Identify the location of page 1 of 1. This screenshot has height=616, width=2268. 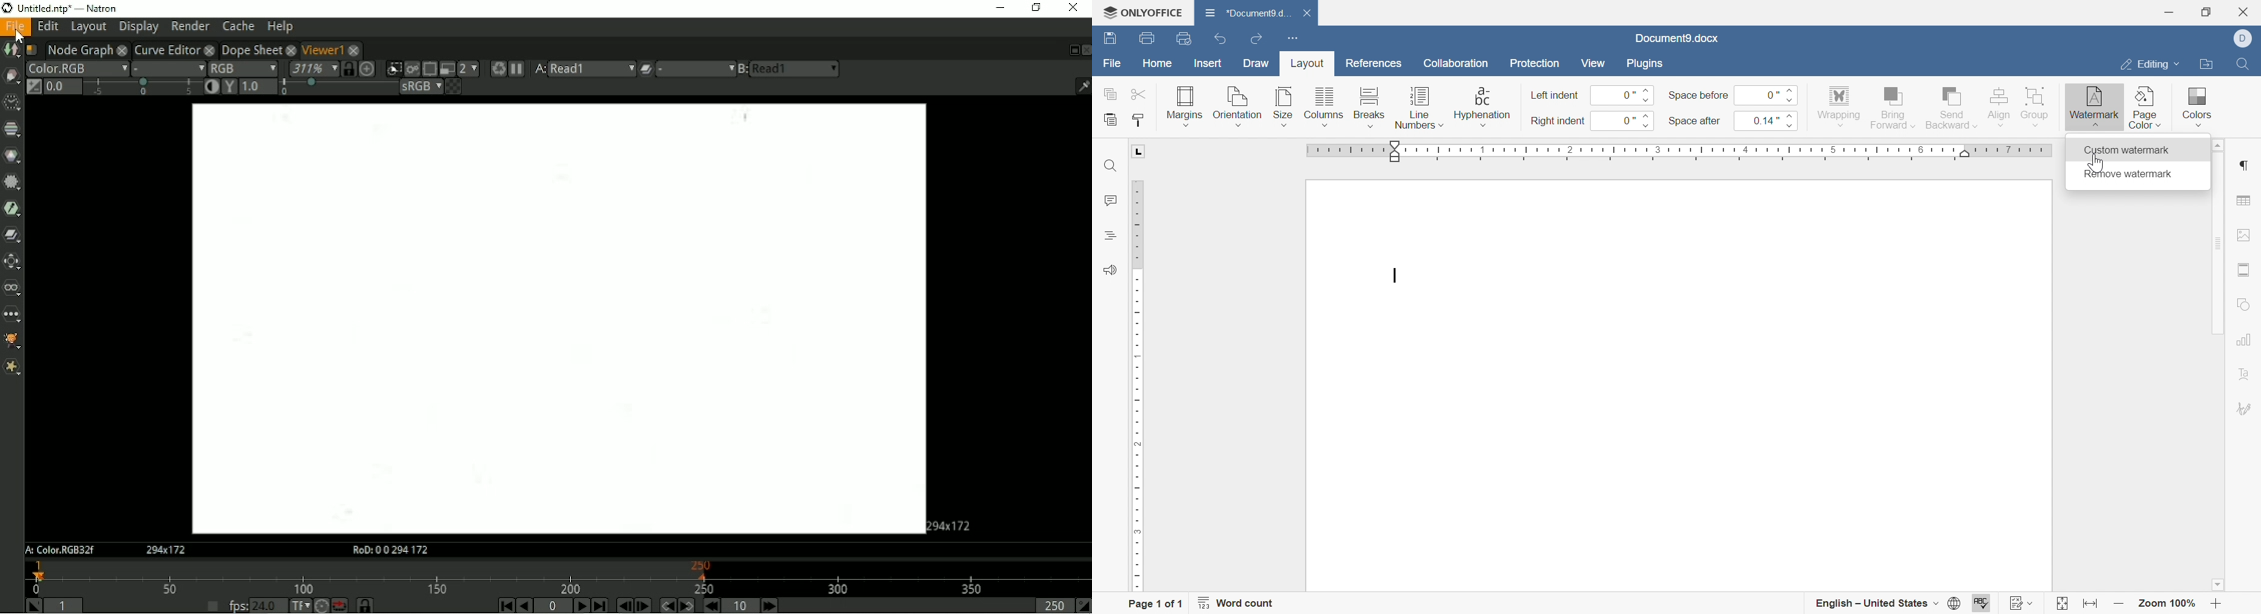
(1155, 605).